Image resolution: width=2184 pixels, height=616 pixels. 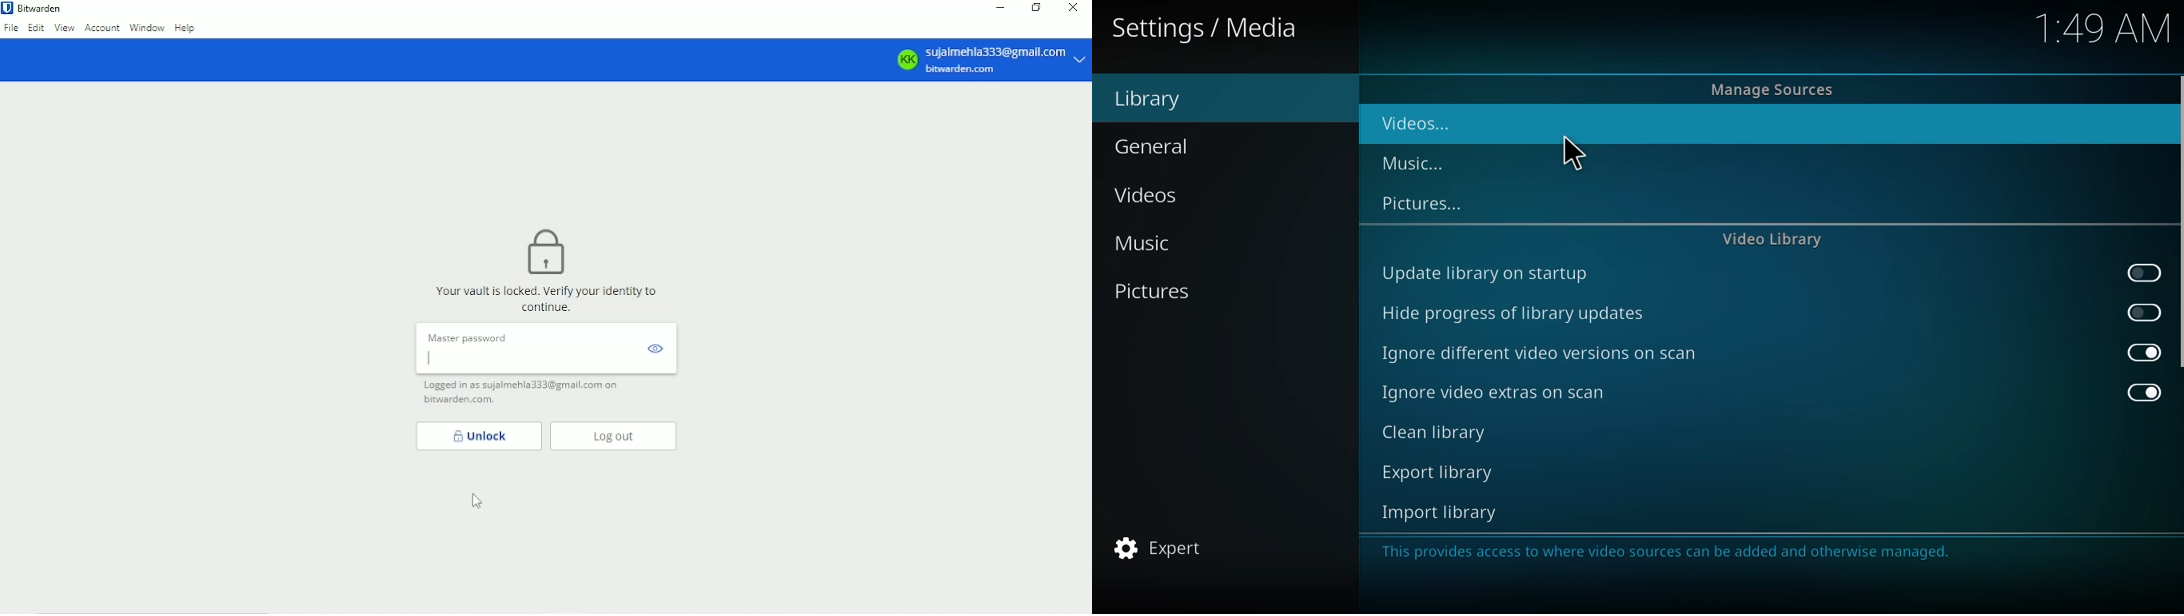 What do you see at coordinates (613, 436) in the screenshot?
I see `Log out` at bounding box center [613, 436].